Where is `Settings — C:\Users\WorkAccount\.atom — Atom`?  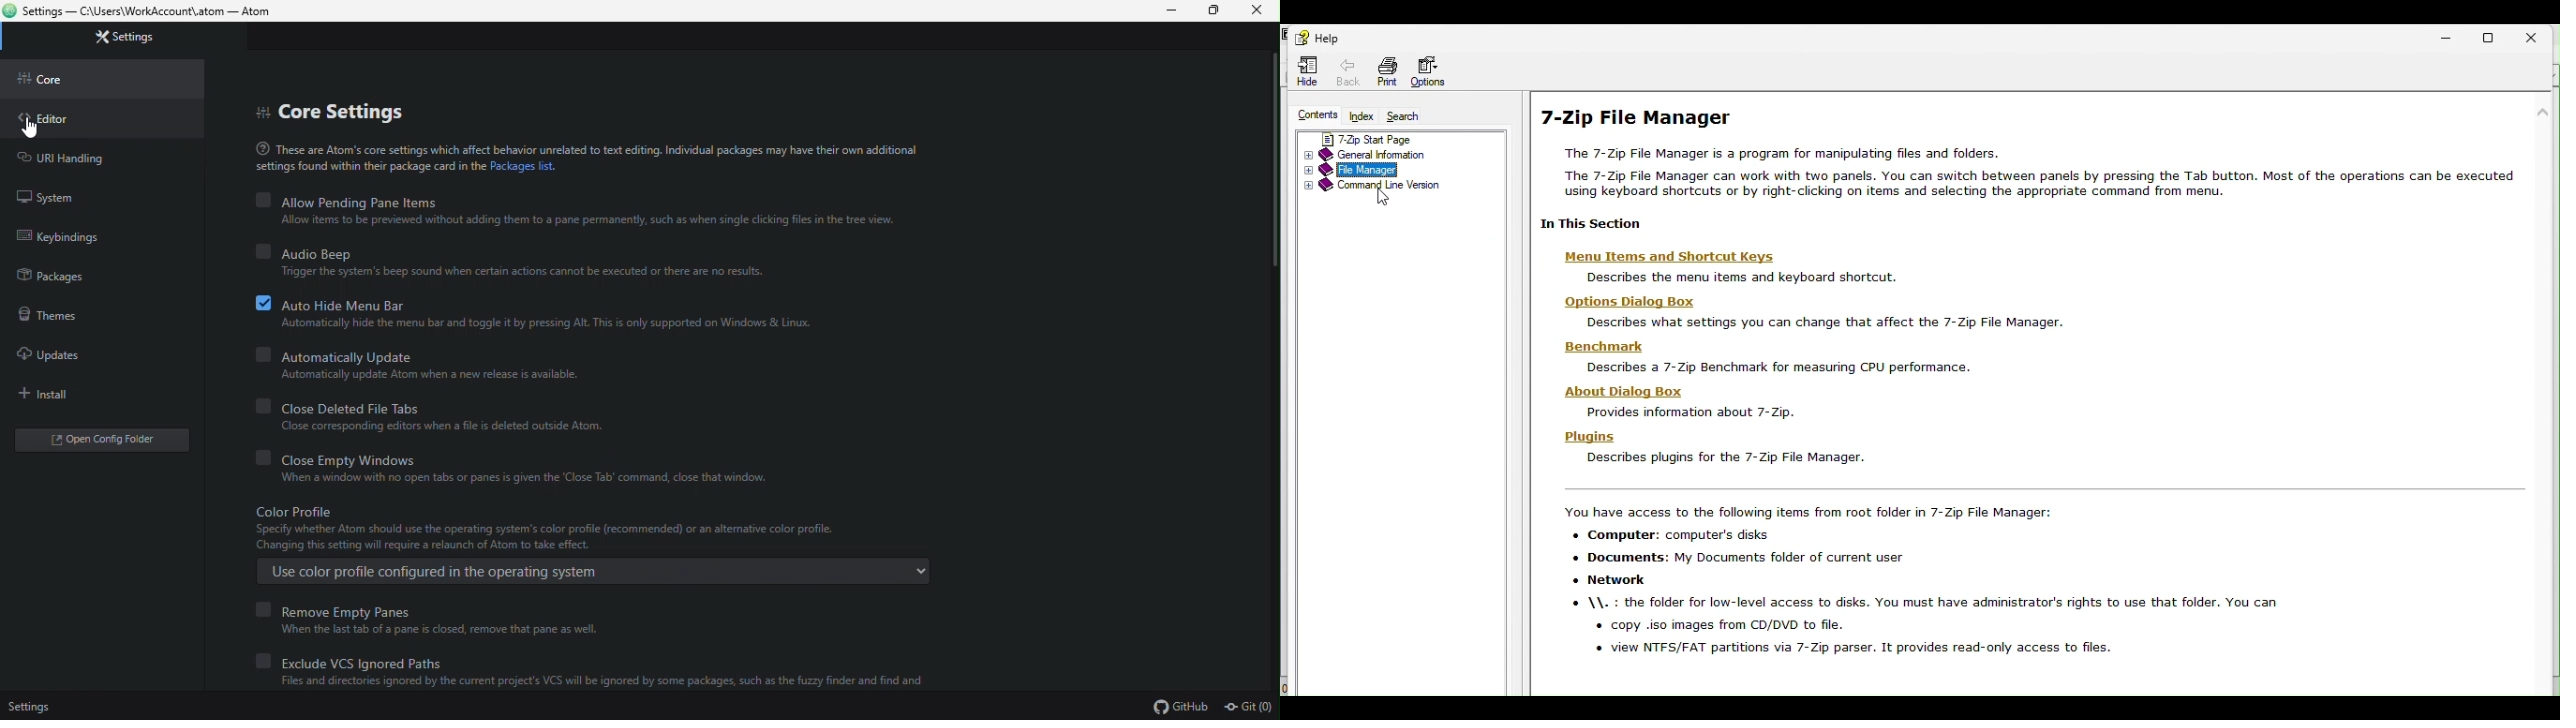 Settings — C:\Users\WorkAccount\.atom — Atom is located at coordinates (154, 13).